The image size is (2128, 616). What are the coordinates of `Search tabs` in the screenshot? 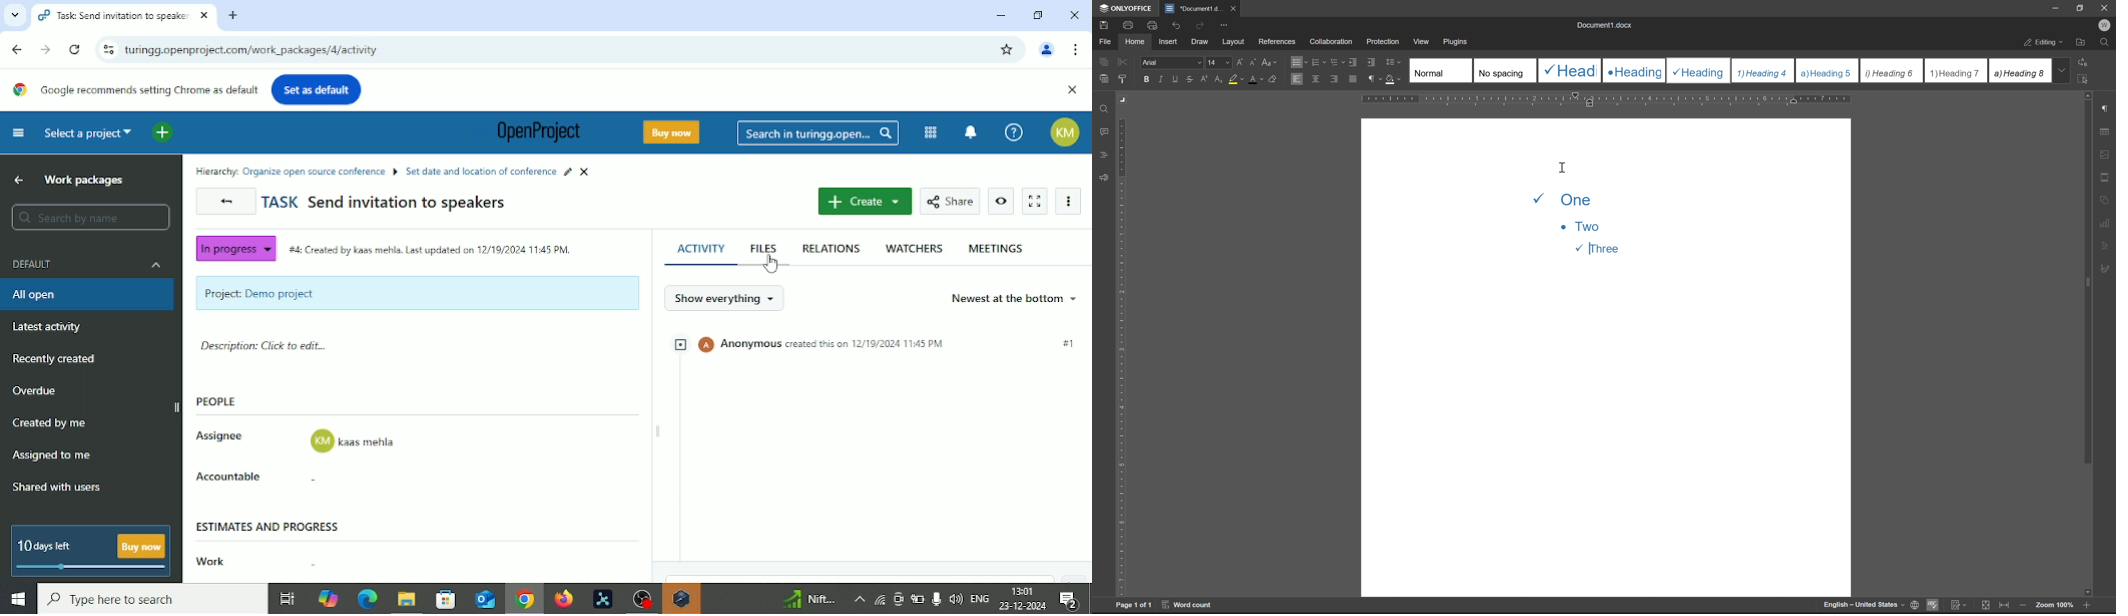 It's located at (12, 15).